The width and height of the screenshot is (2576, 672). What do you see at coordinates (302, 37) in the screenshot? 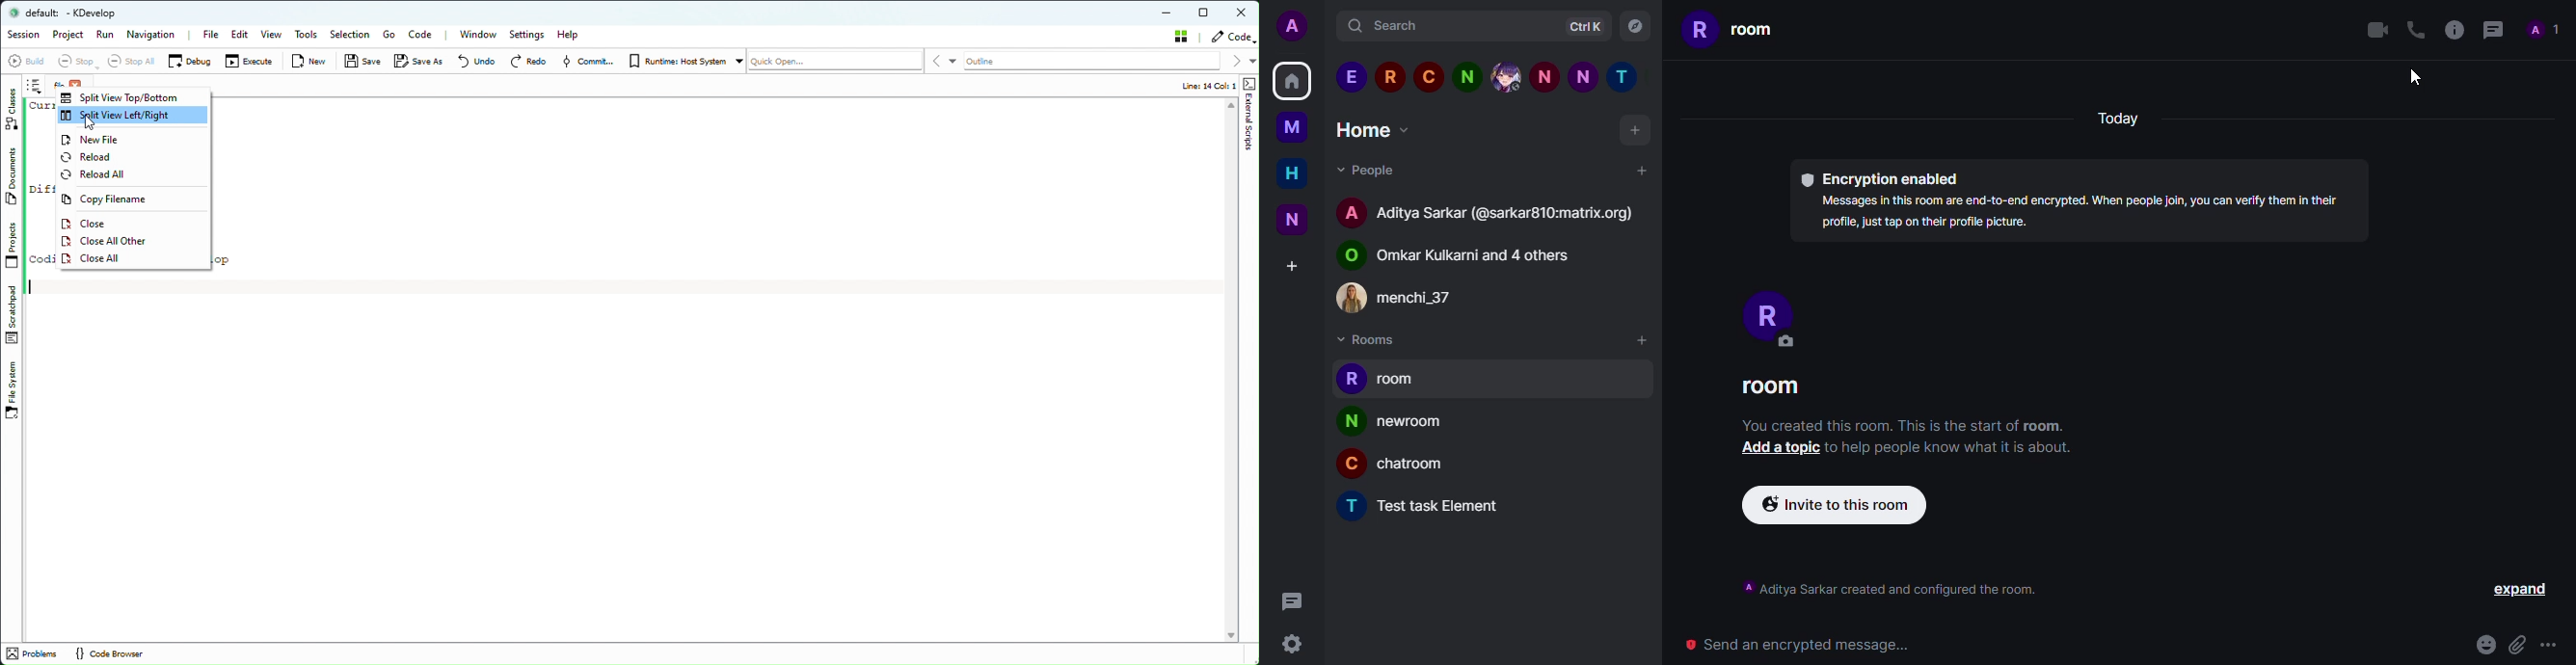
I see `Tools` at bounding box center [302, 37].